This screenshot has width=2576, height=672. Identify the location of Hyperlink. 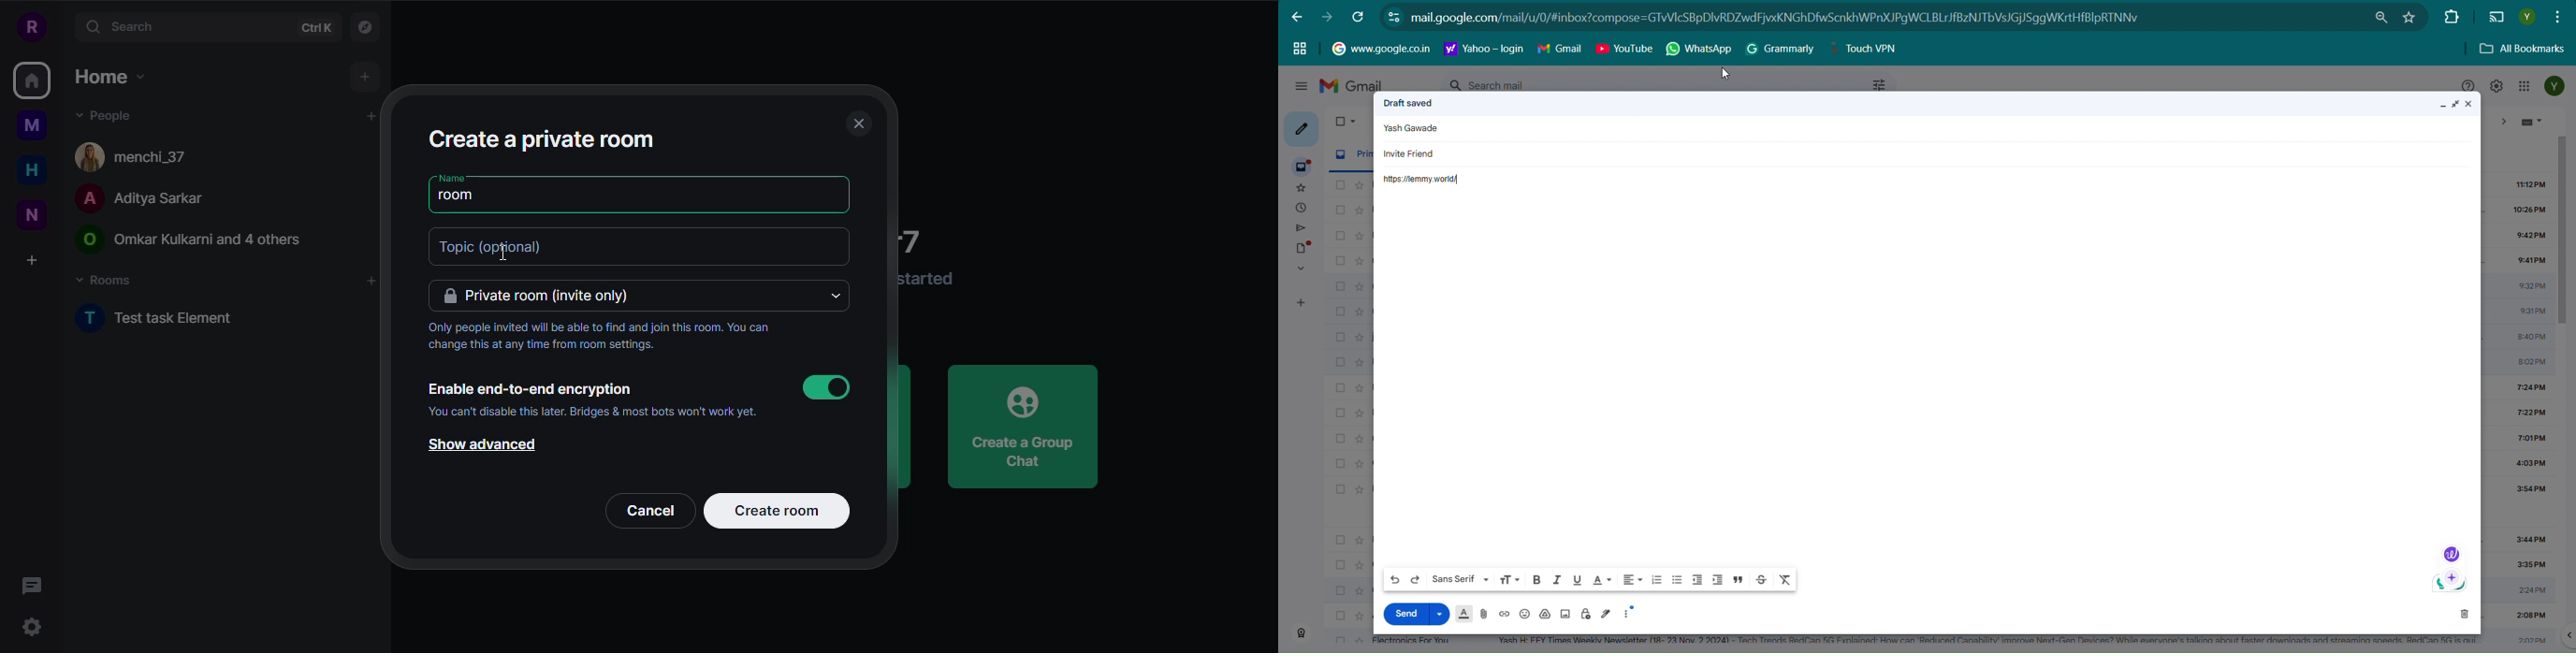
(1484, 49).